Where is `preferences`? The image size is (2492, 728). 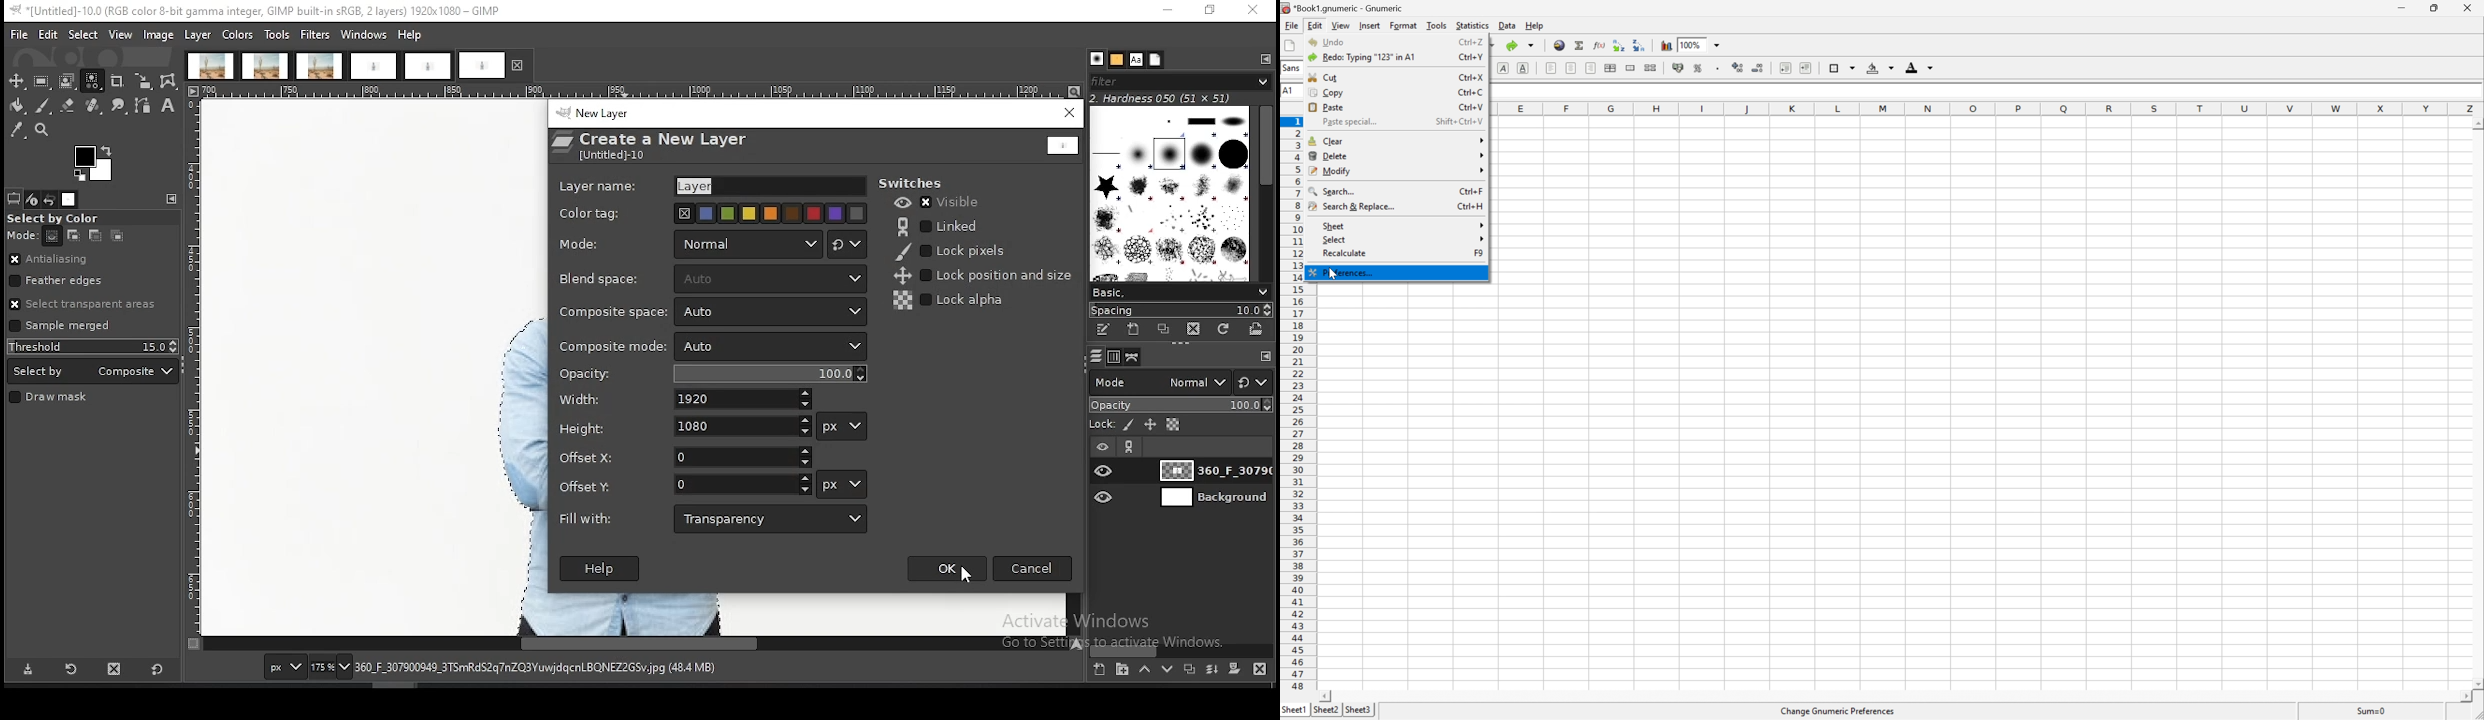 preferences is located at coordinates (1394, 271).